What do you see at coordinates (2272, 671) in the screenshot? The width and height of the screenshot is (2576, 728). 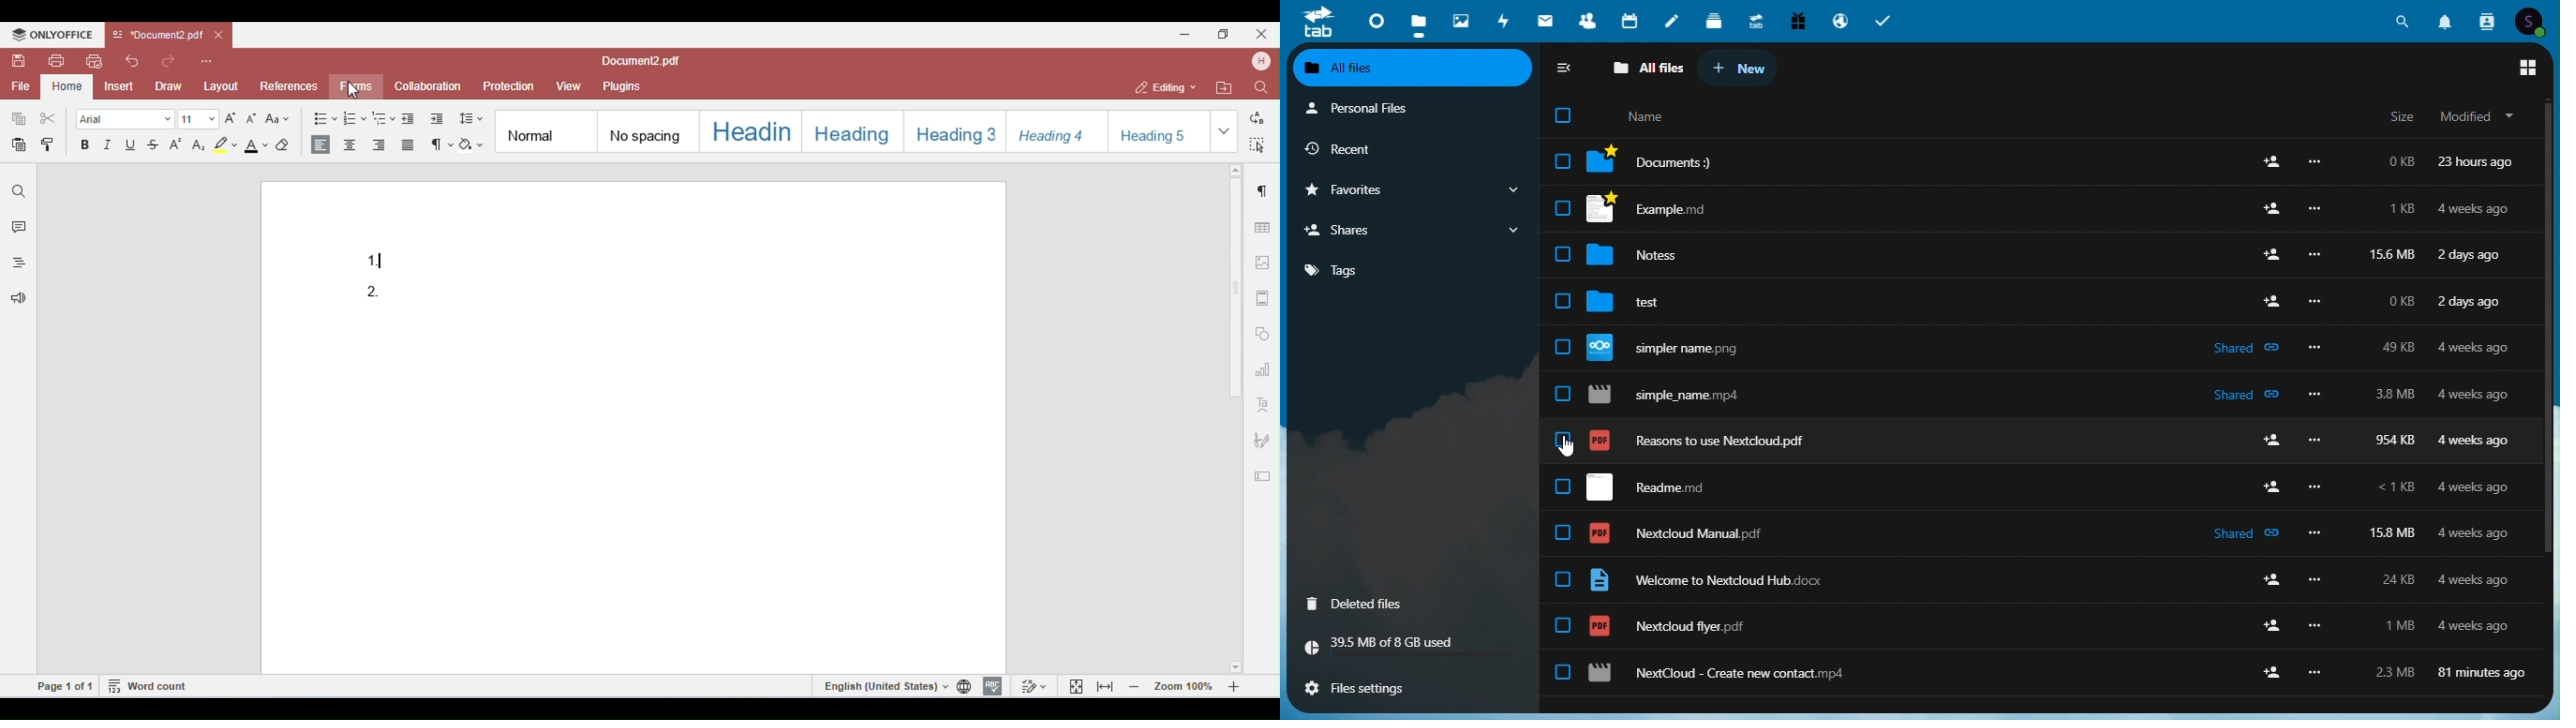 I see ` add user` at bounding box center [2272, 671].